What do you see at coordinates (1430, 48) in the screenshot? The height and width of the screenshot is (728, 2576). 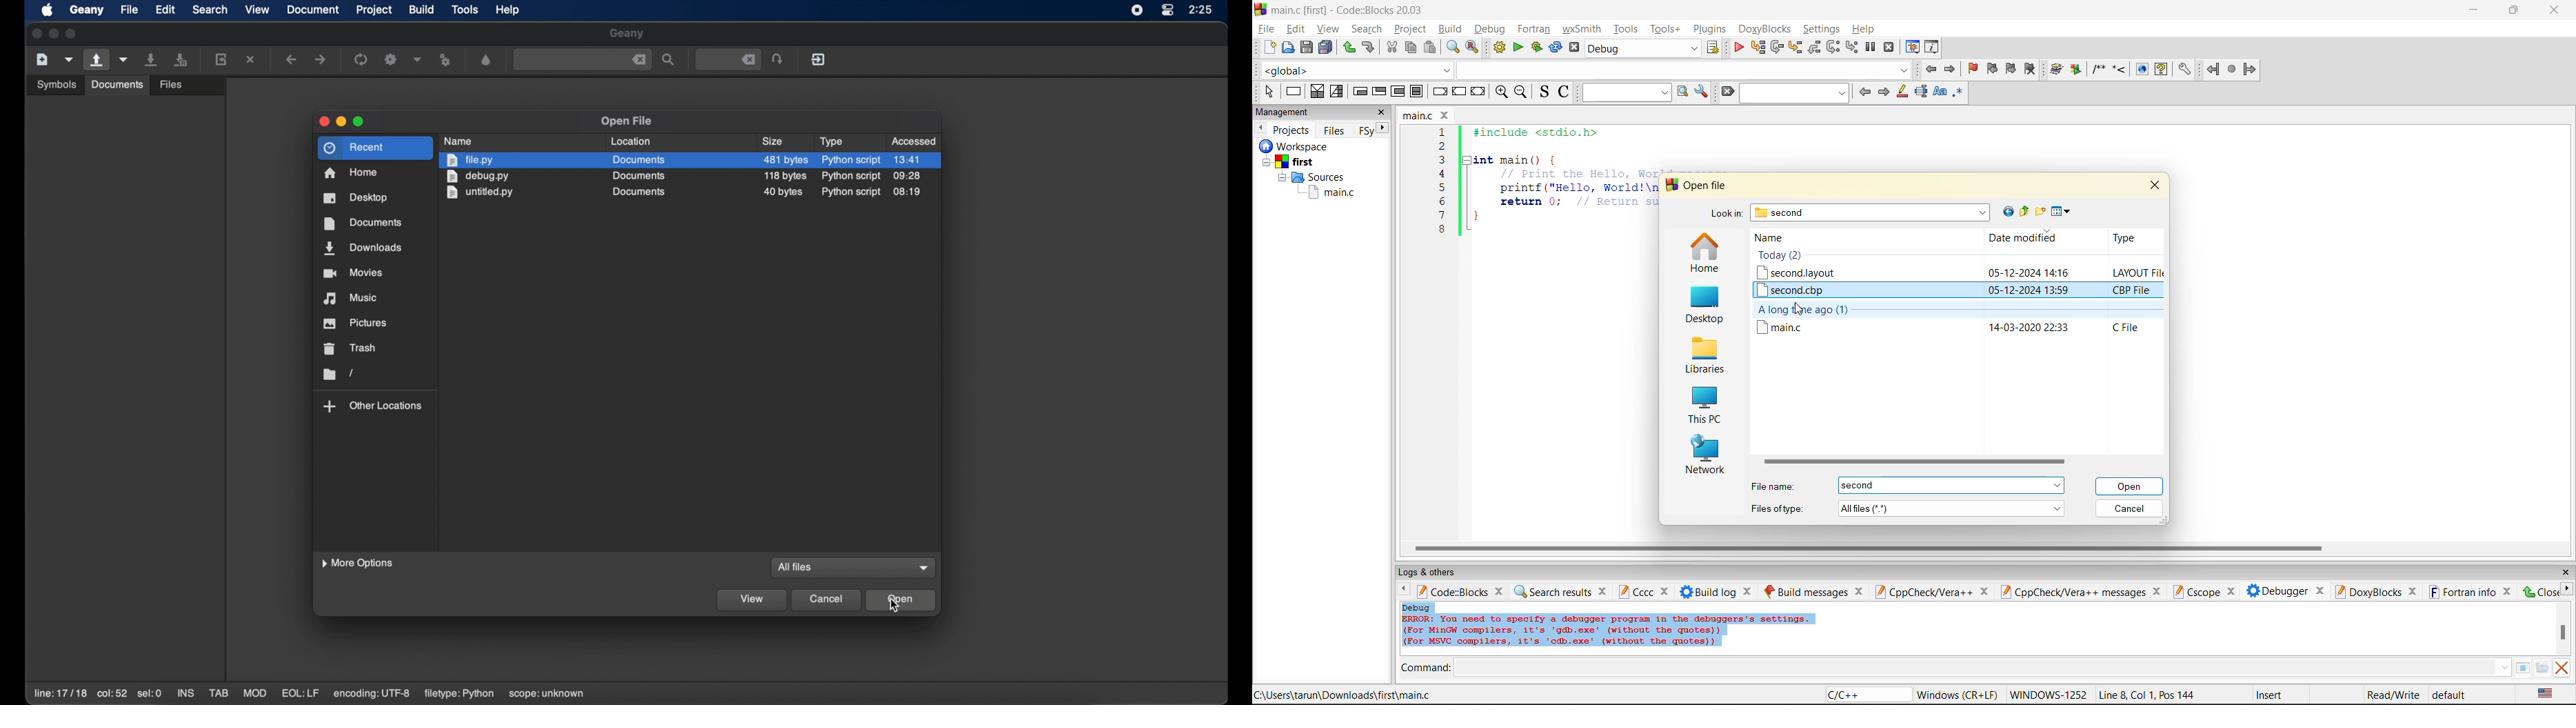 I see `paste` at bounding box center [1430, 48].